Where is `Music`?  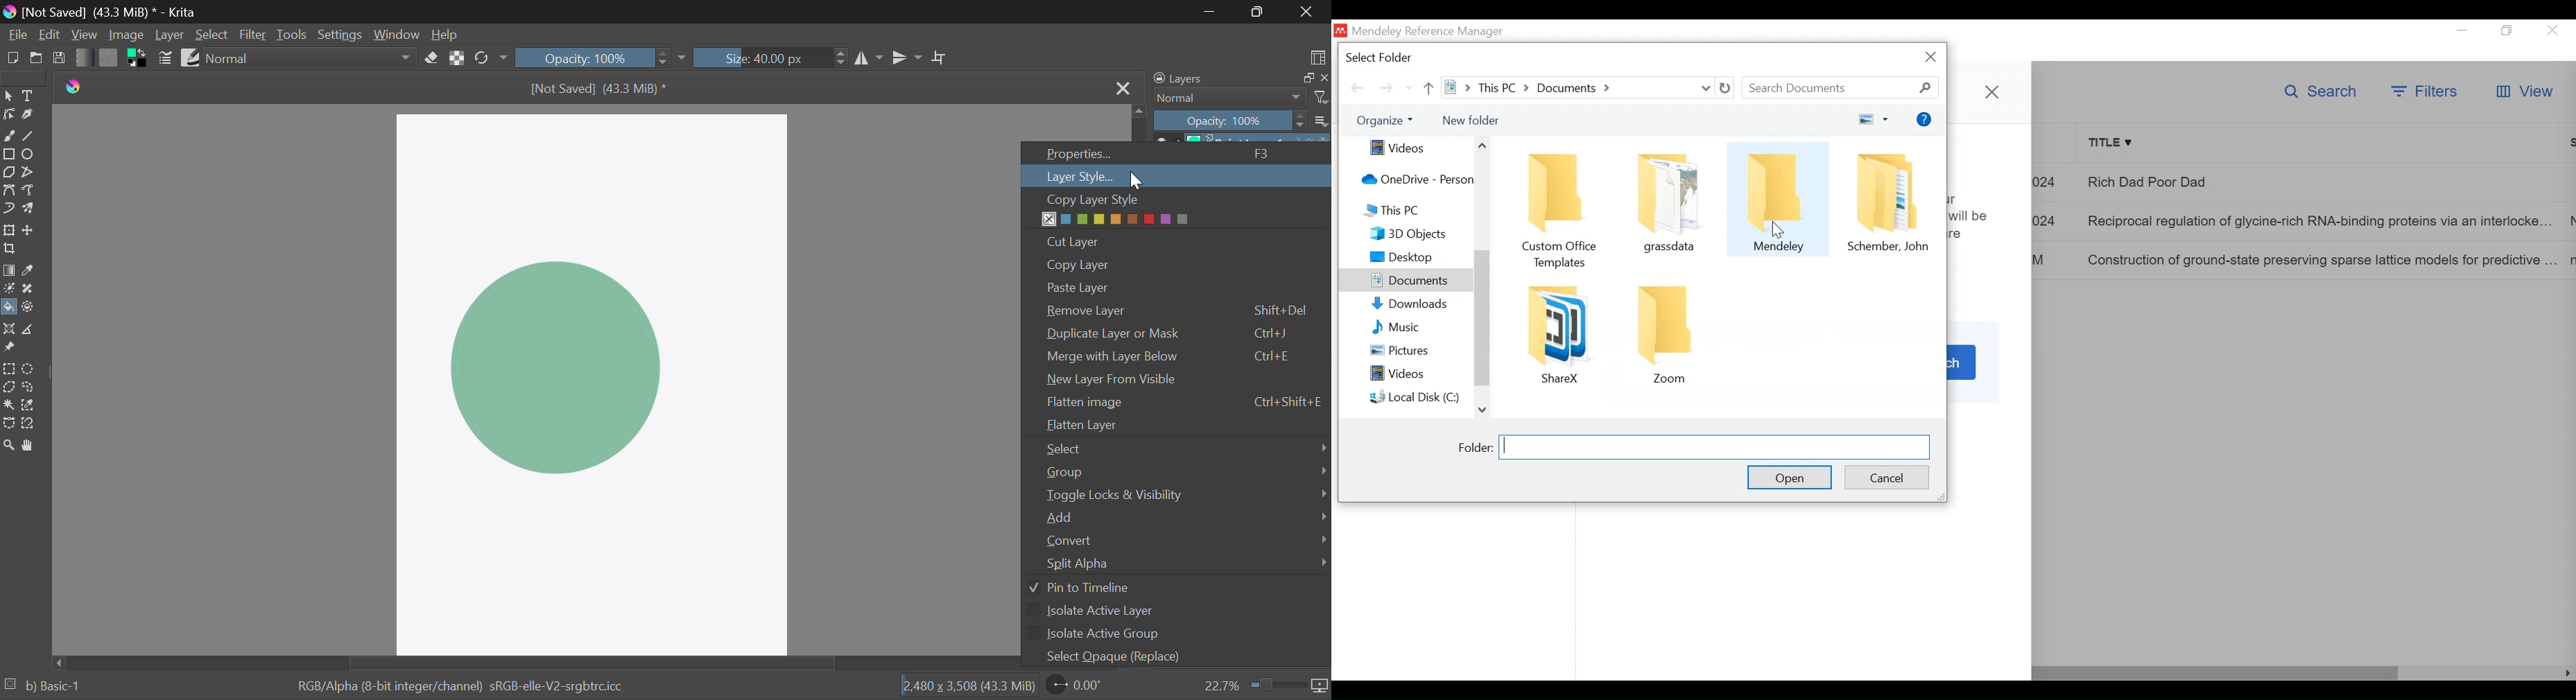 Music is located at coordinates (1419, 327).